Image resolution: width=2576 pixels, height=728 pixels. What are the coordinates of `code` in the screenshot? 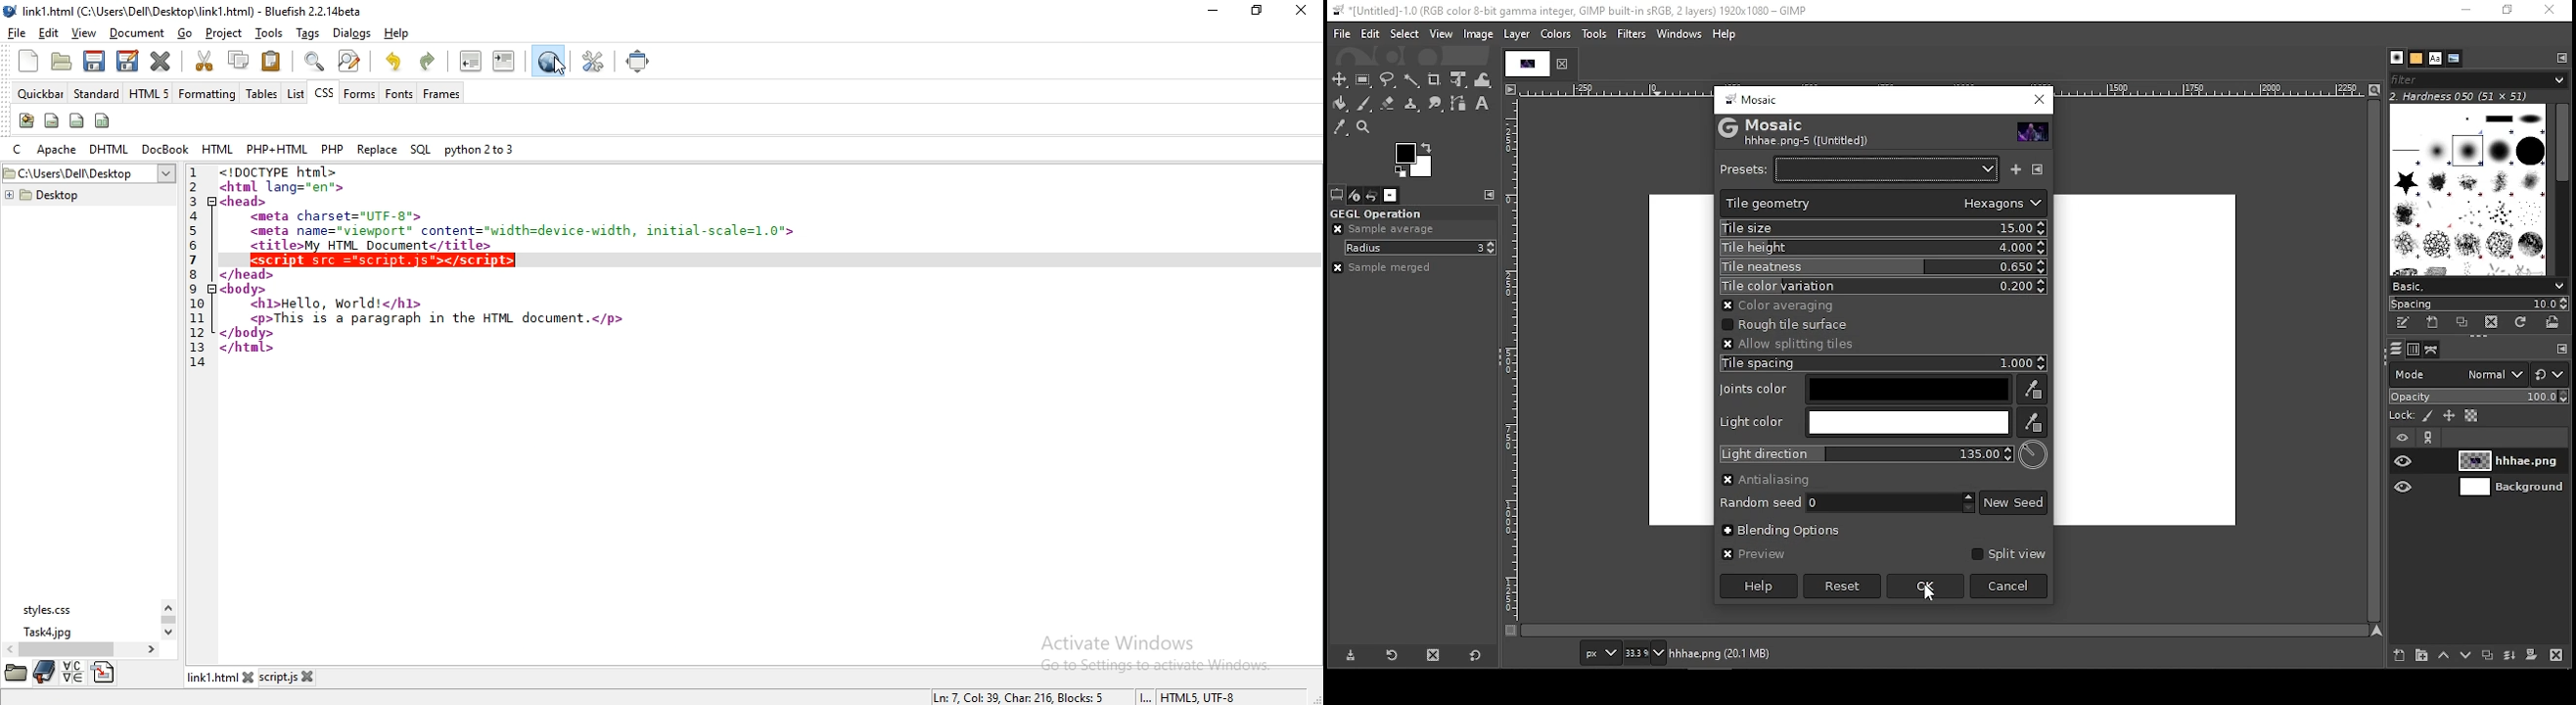 It's located at (512, 208).